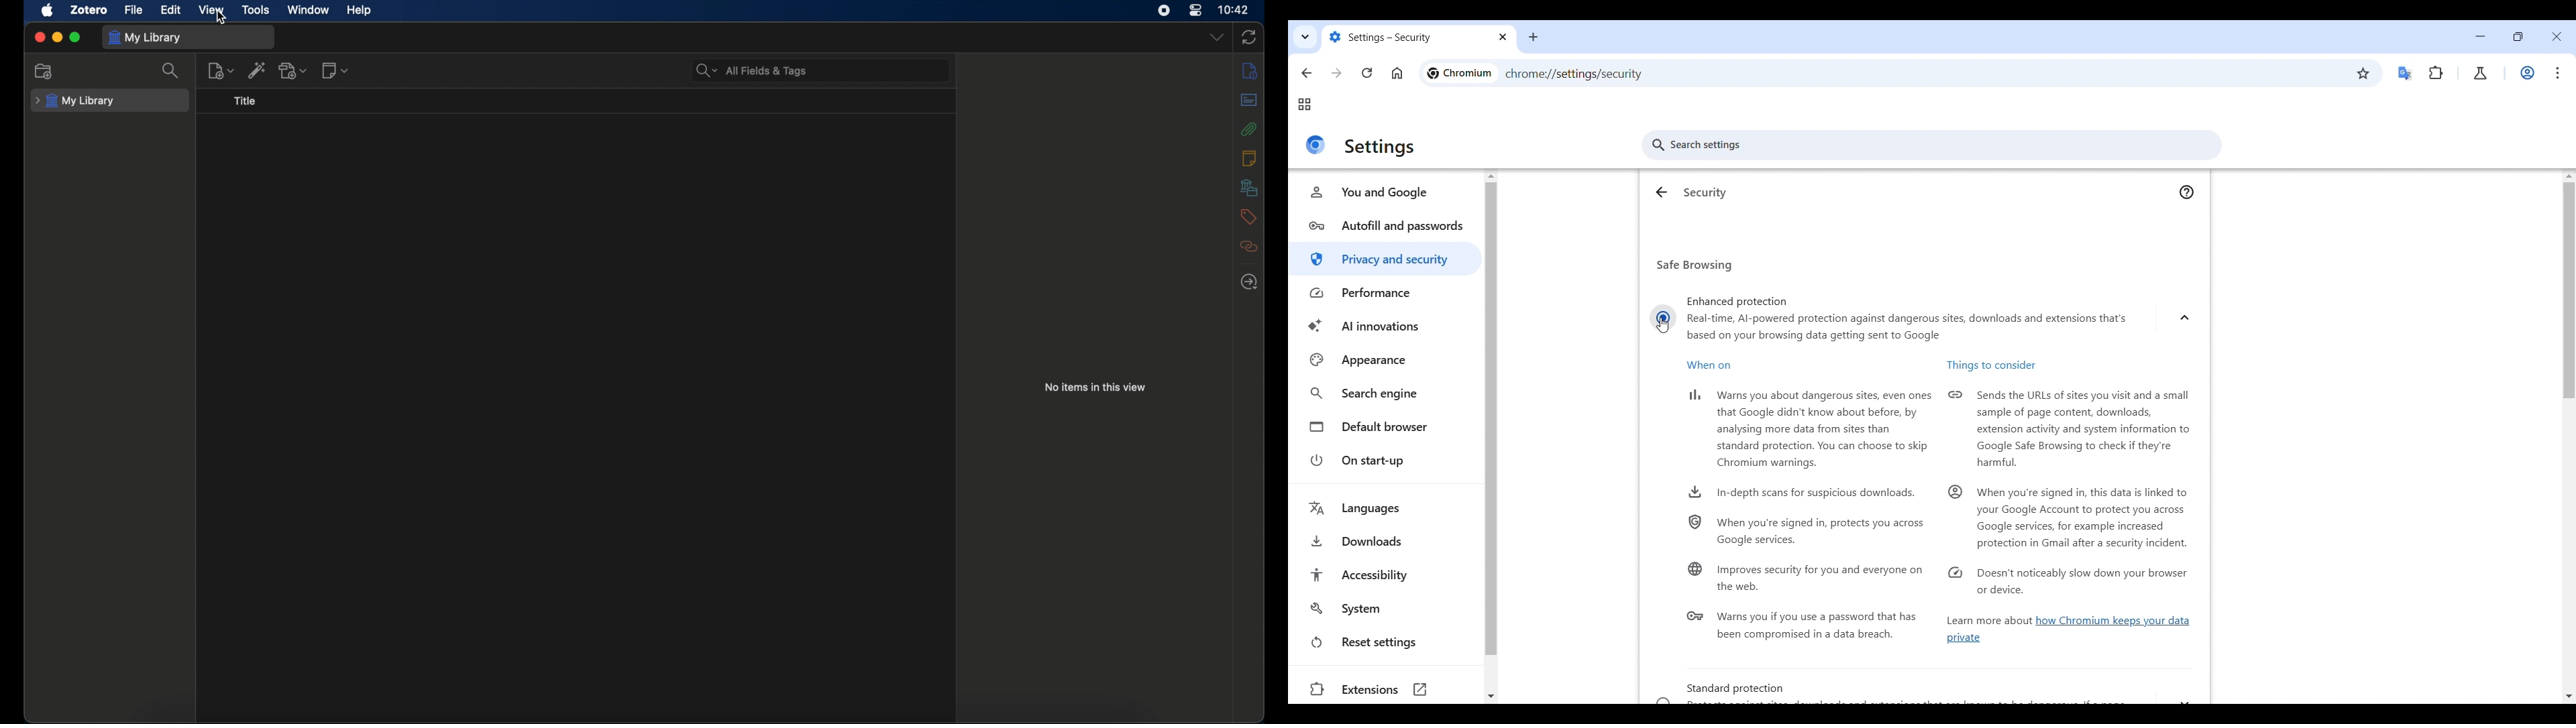 This screenshot has width=2576, height=728. I want to click on Enhanced protection selected, so click(1663, 317).